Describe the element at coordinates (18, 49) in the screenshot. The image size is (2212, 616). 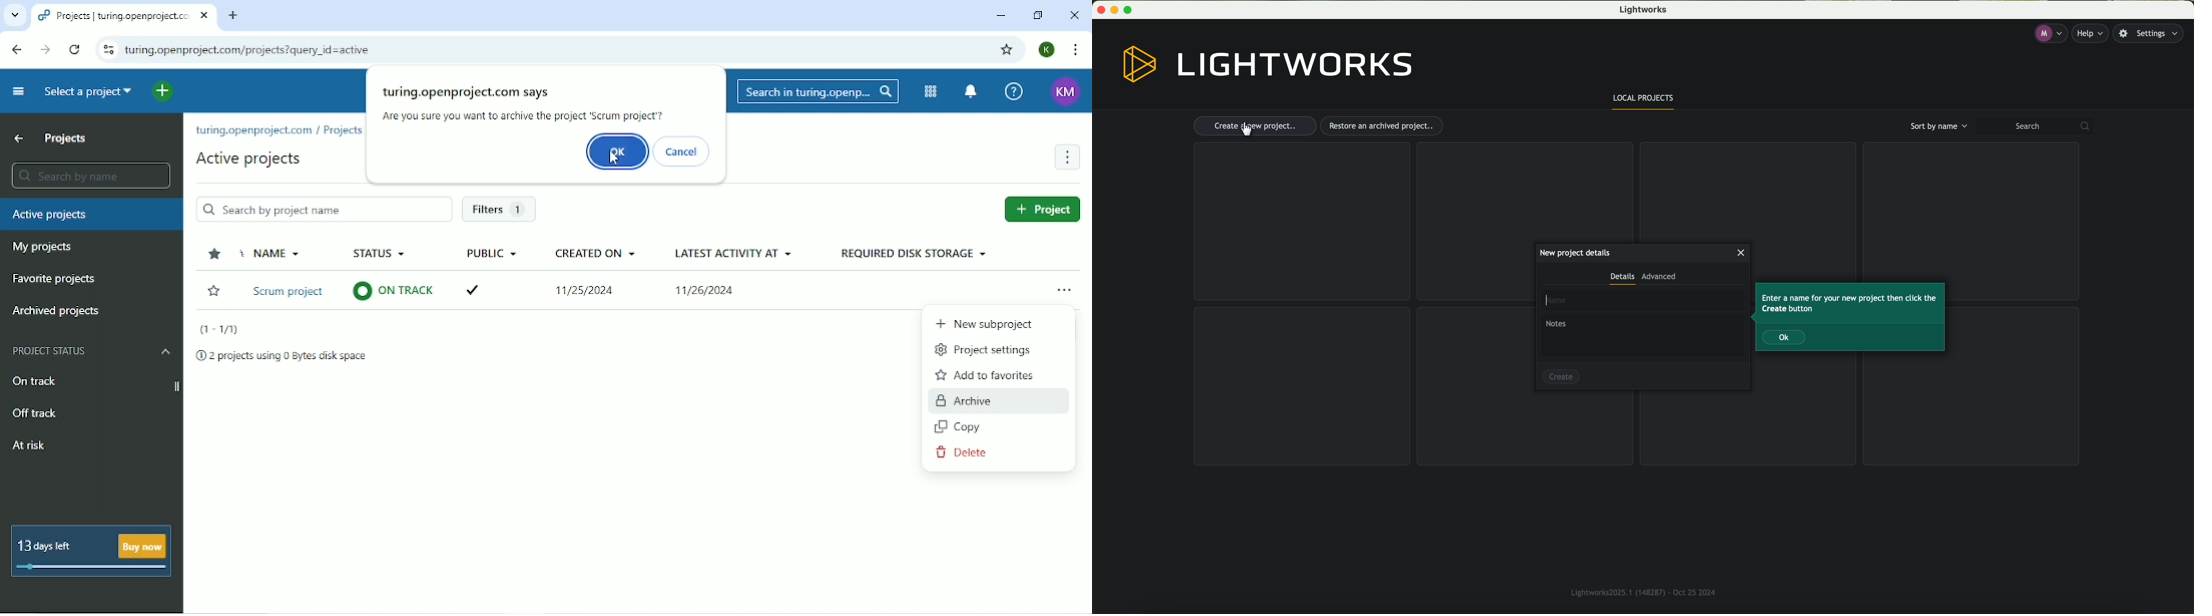
I see `Back` at that location.